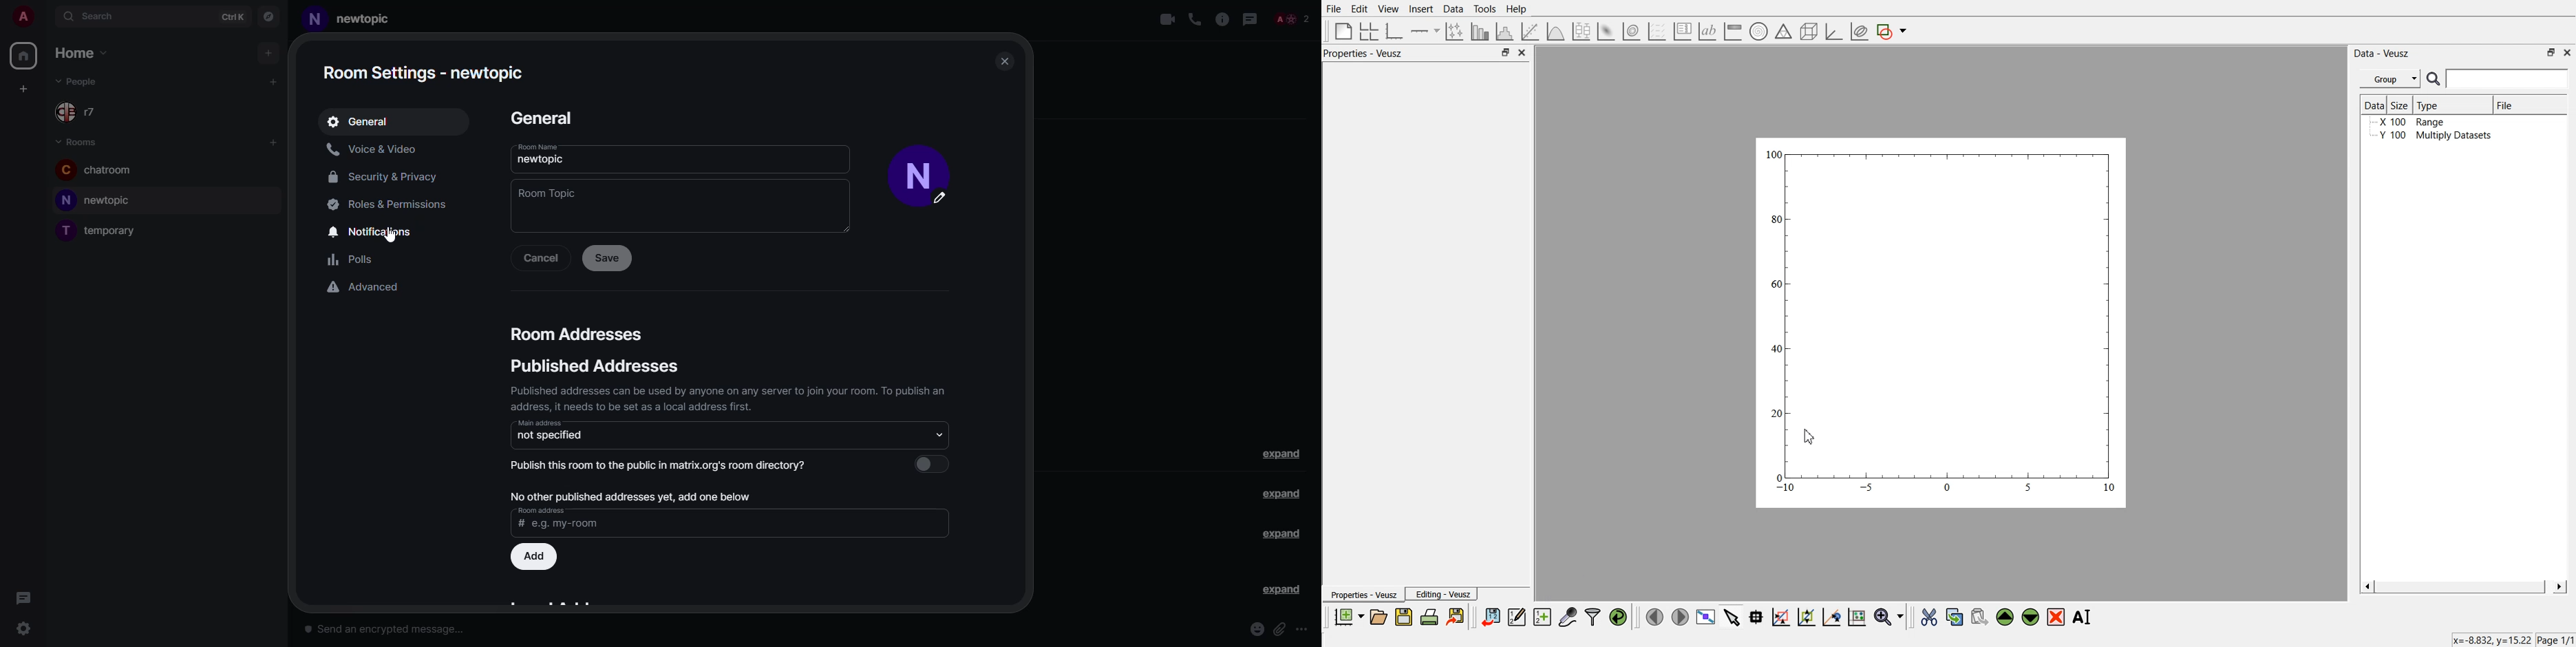  Describe the element at coordinates (233, 19) in the screenshot. I see `ctrlK` at that location.